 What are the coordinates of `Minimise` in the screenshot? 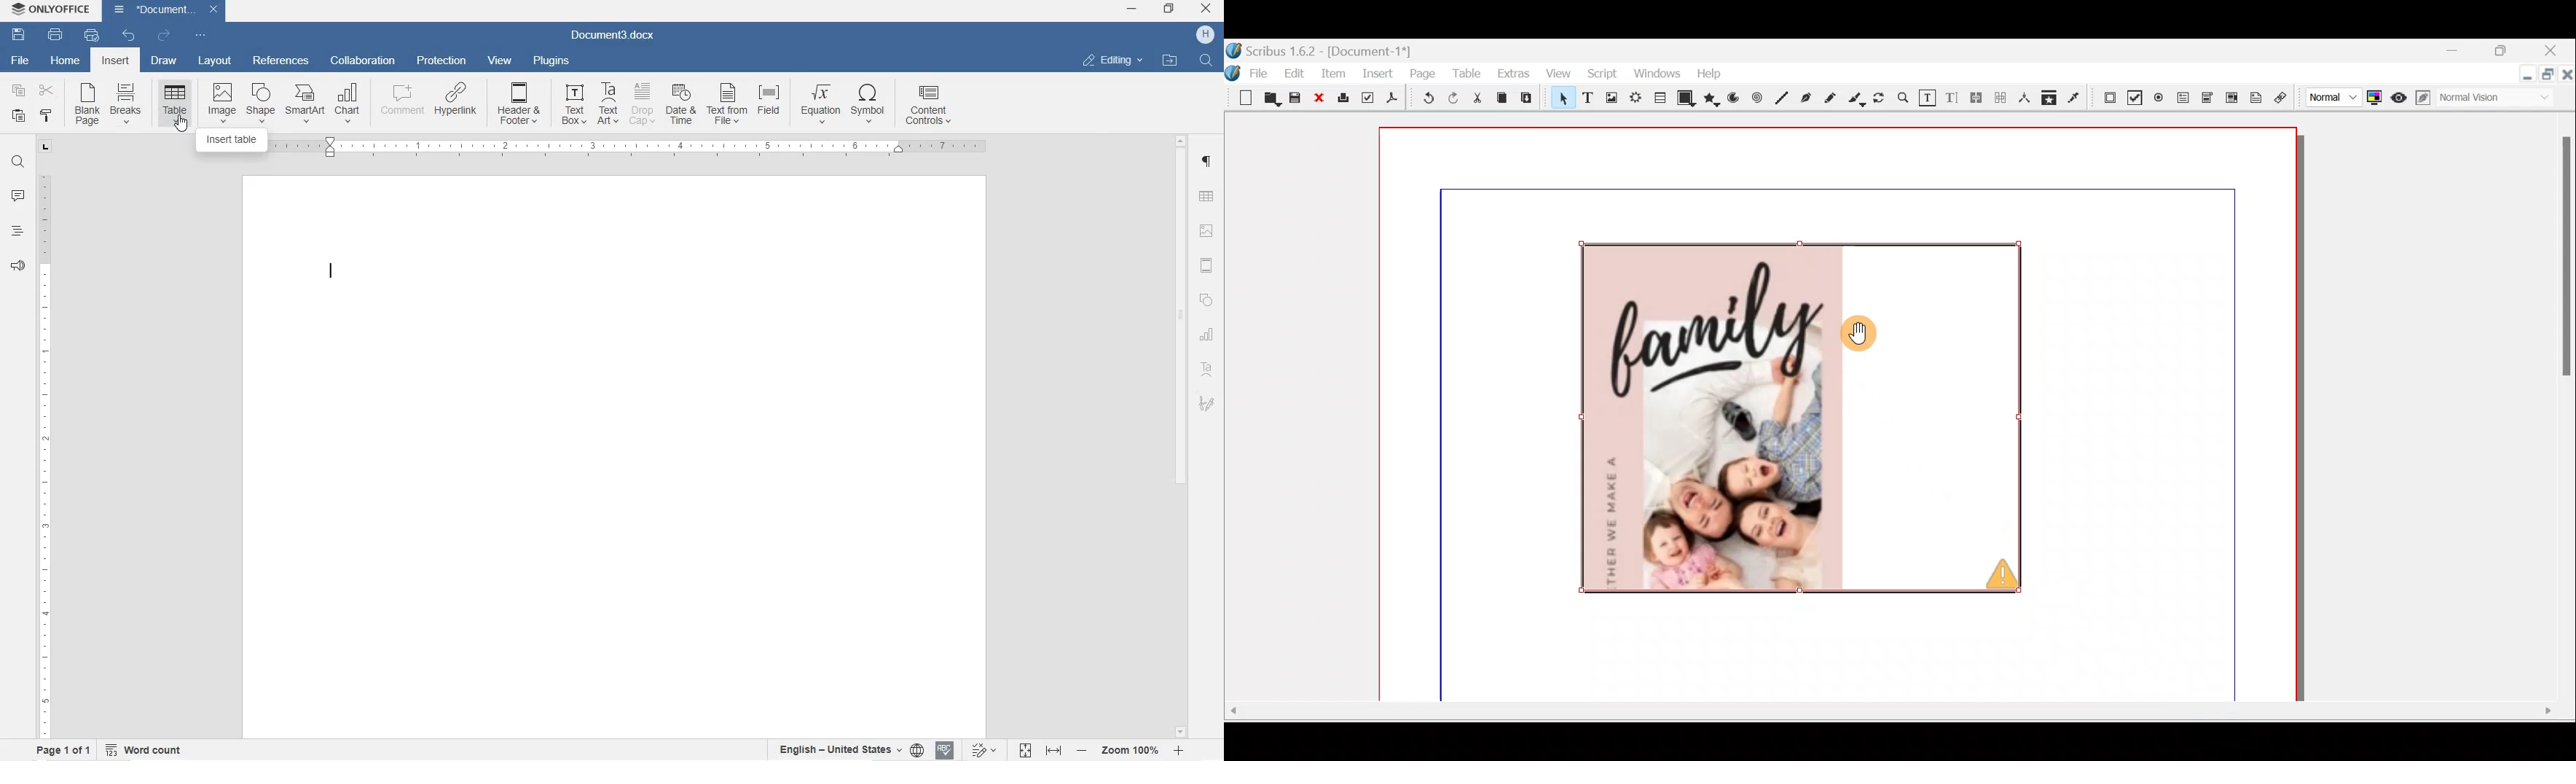 It's located at (2459, 52).